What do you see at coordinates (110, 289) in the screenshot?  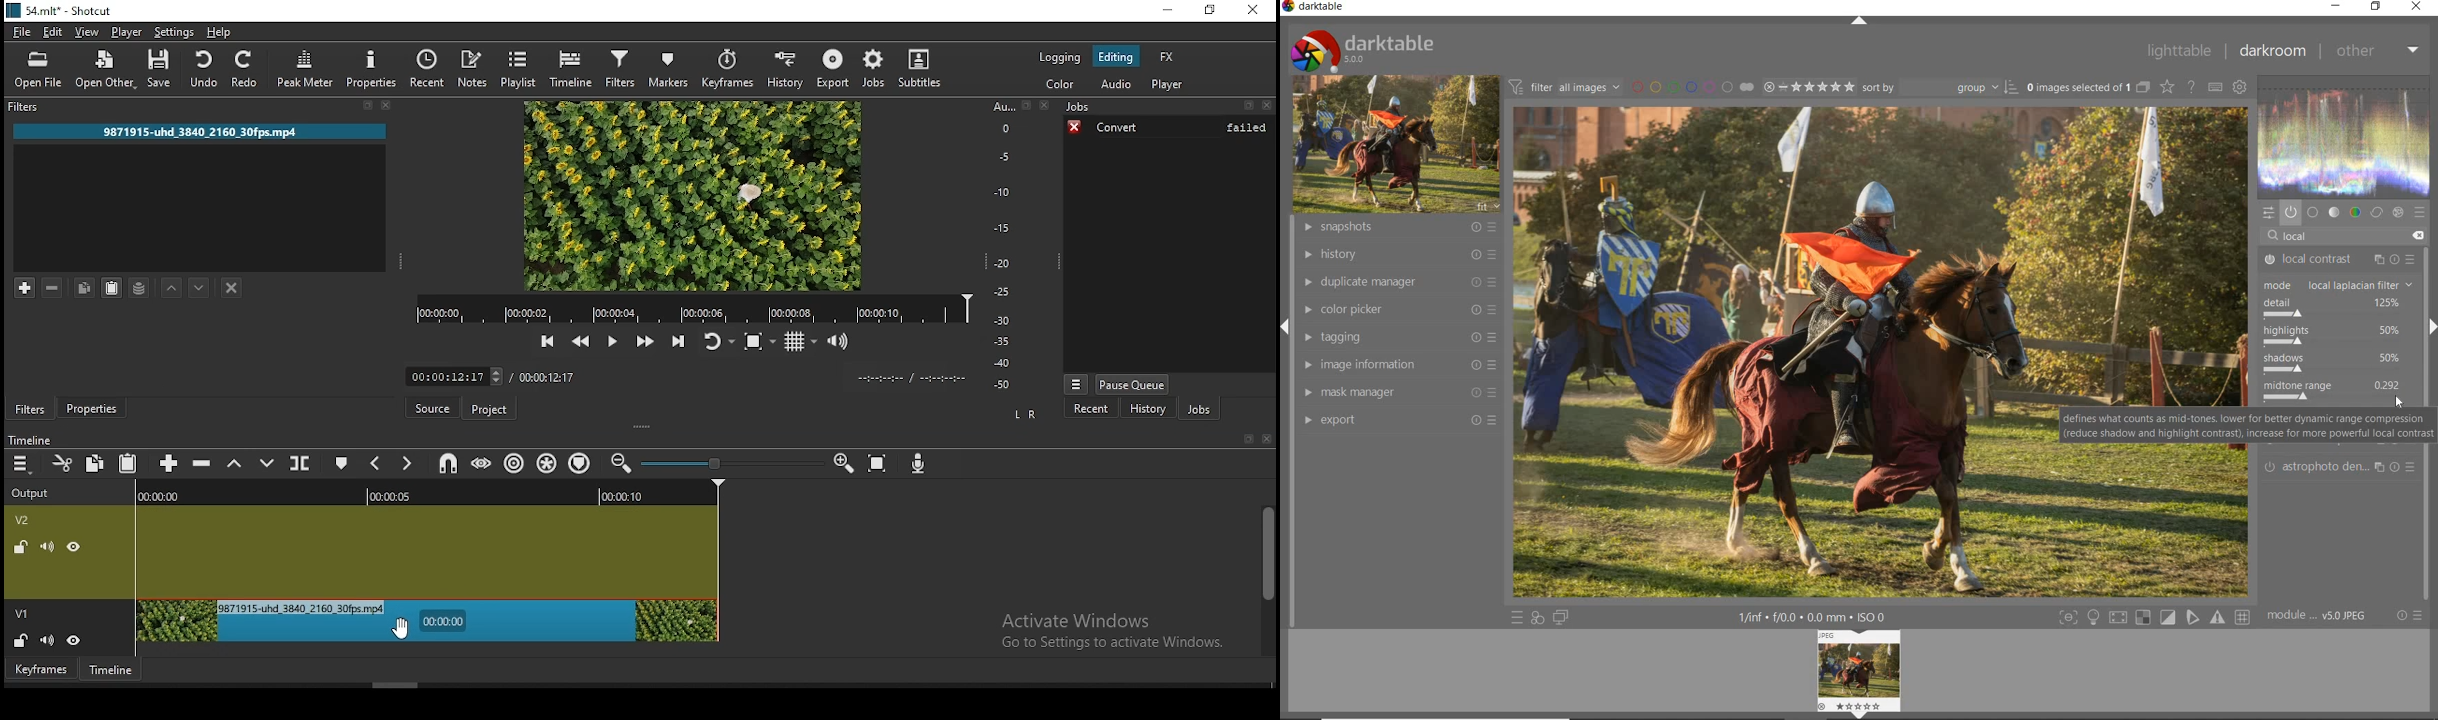 I see `paste` at bounding box center [110, 289].